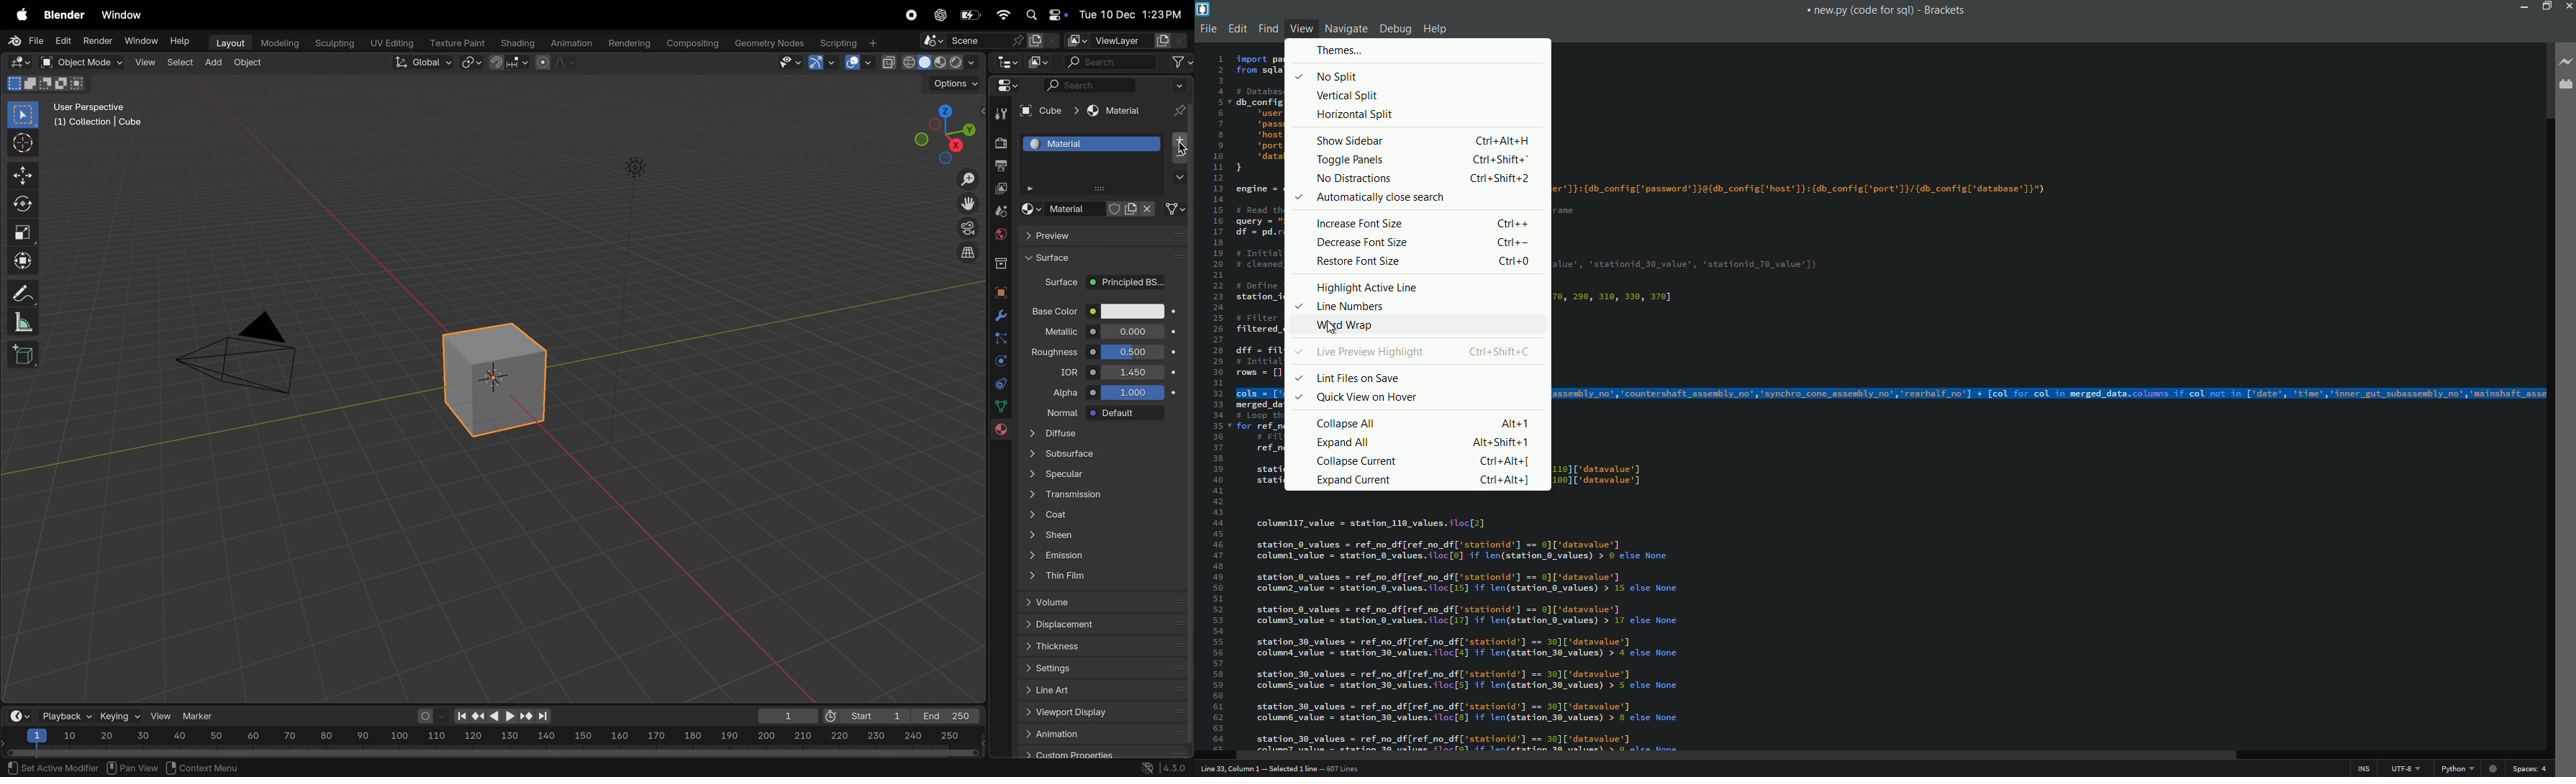 The height and width of the screenshot is (784, 2576). Describe the element at coordinates (143, 62) in the screenshot. I see `View` at that location.